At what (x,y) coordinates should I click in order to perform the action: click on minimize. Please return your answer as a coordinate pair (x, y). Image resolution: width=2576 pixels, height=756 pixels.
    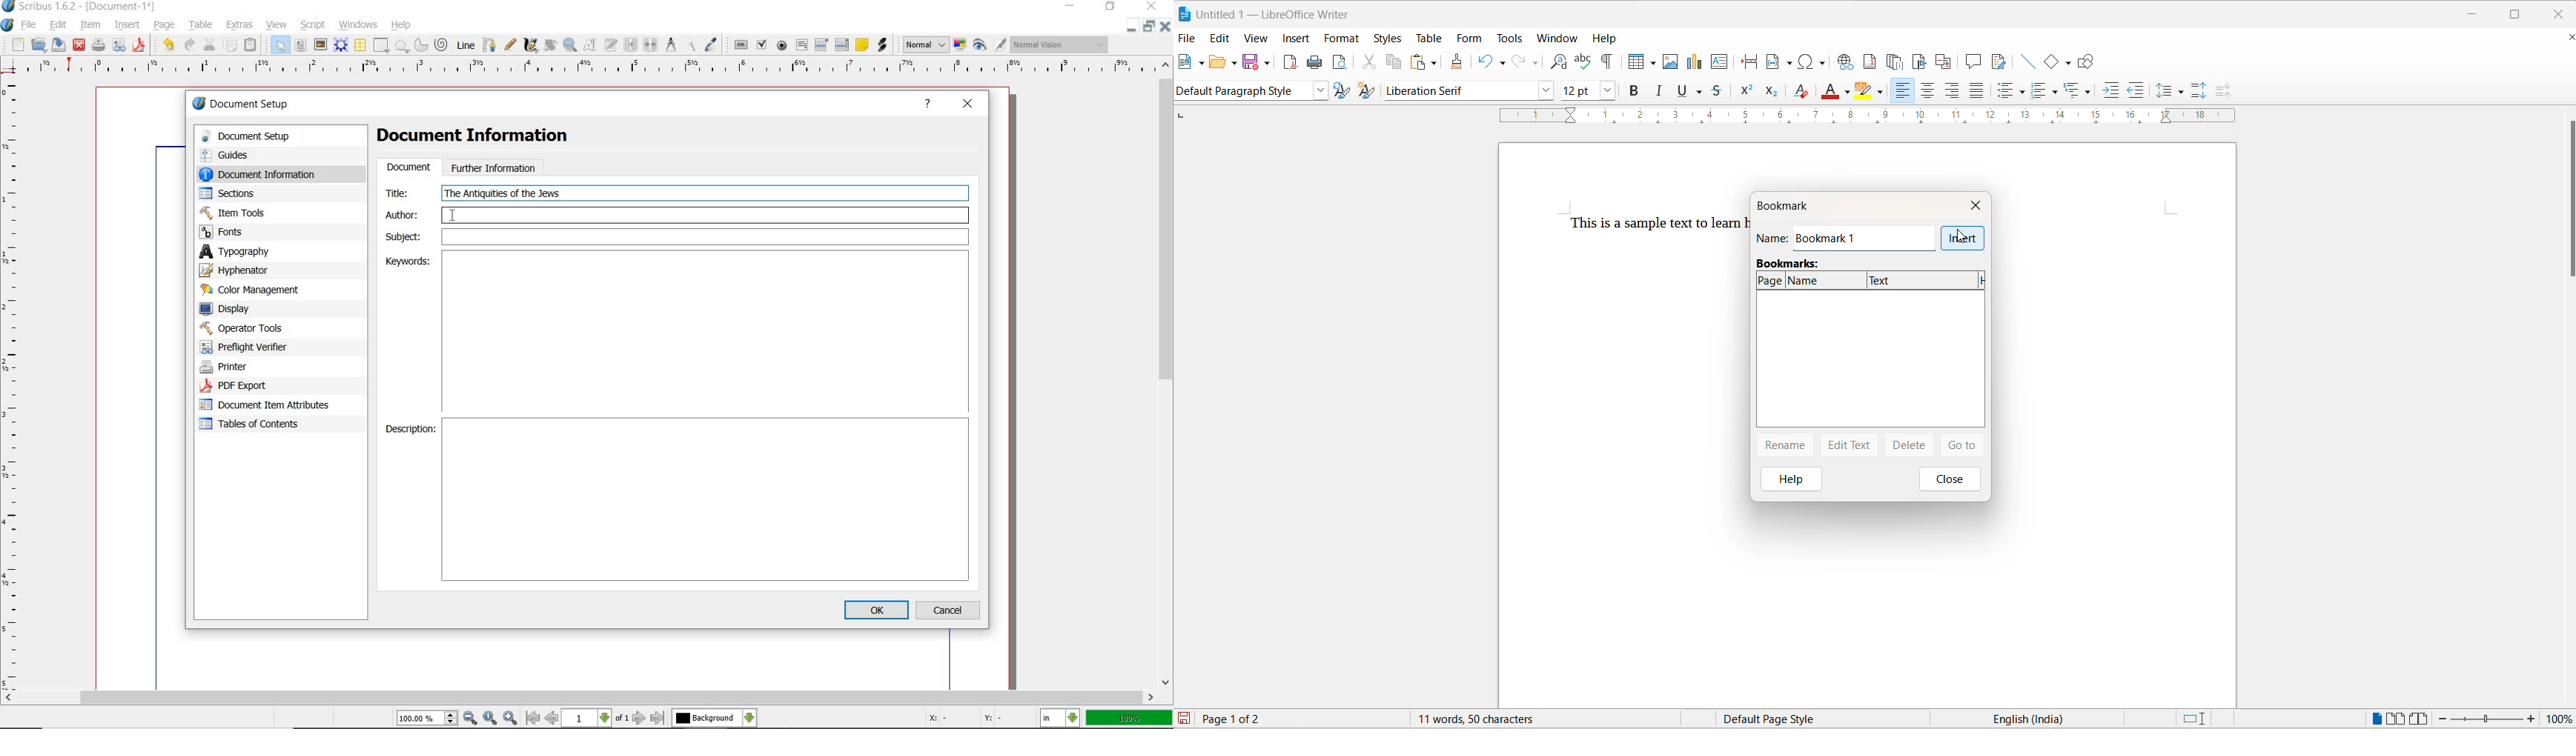
    Looking at the image, I should click on (1069, 6).